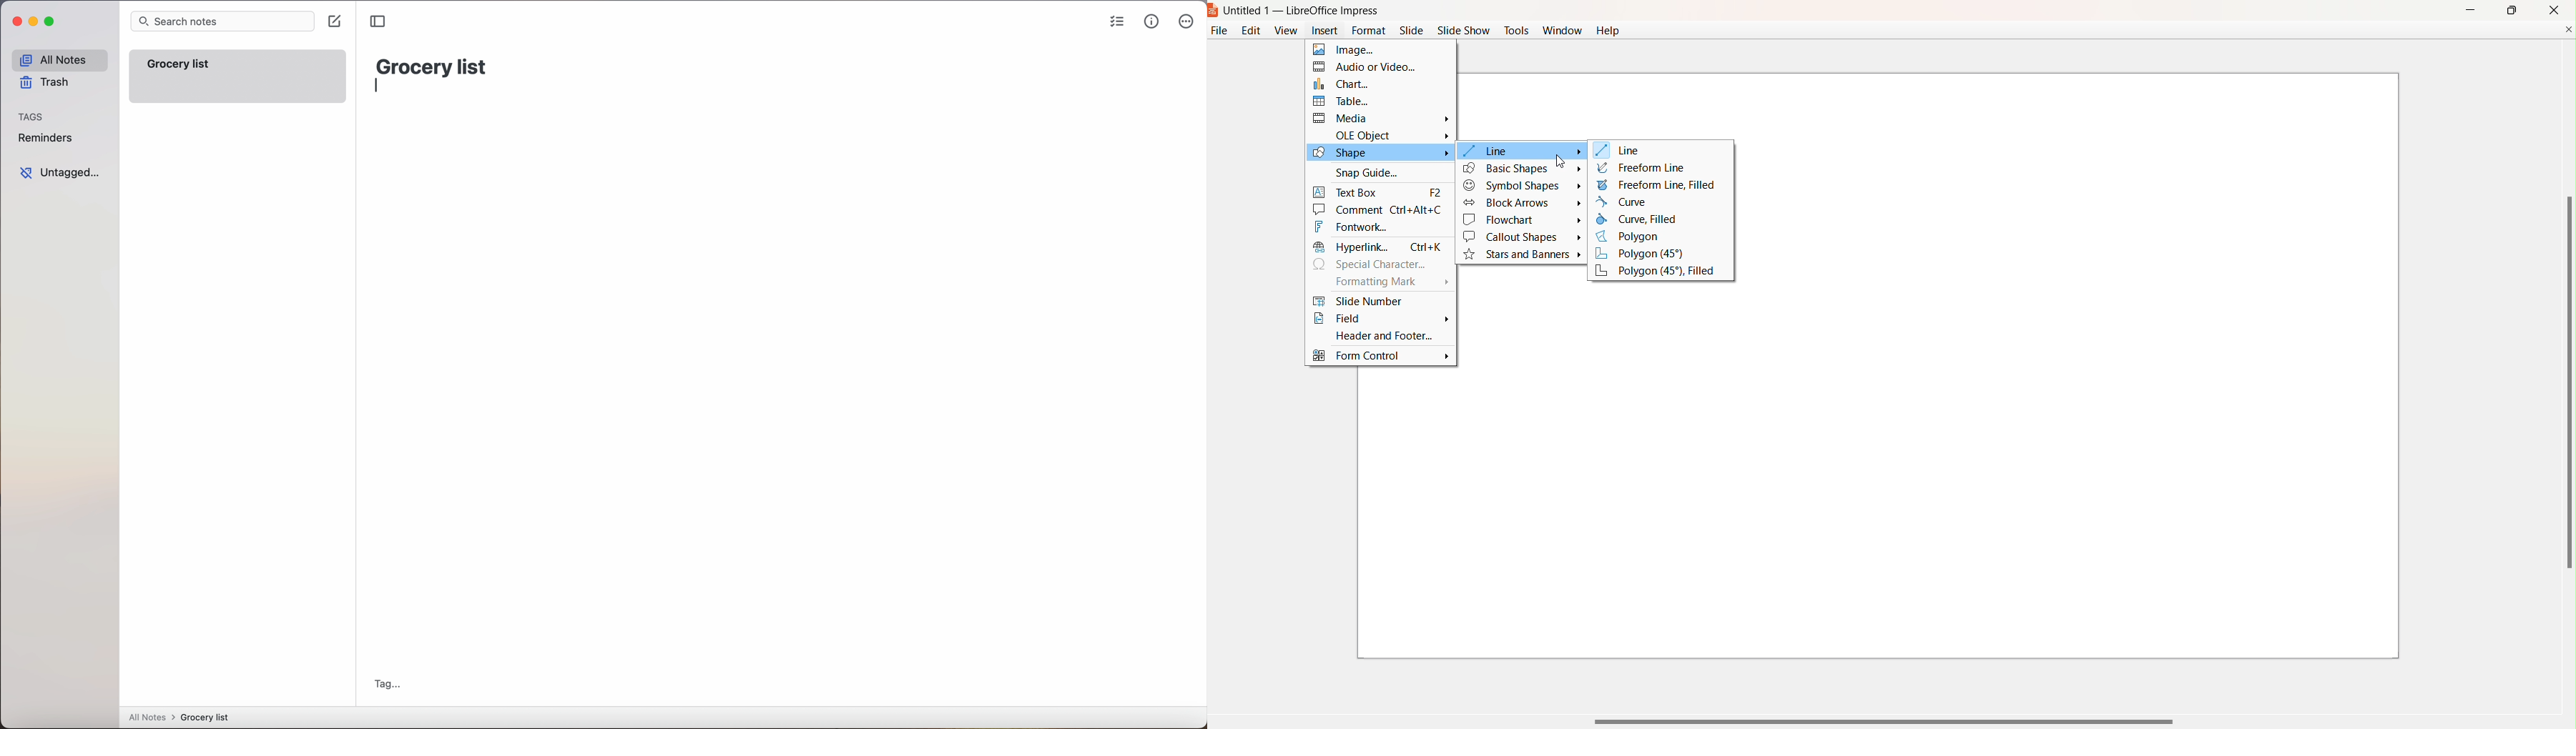 The image size is (2576, 756). I want to click on search bar, so click(222, 22).